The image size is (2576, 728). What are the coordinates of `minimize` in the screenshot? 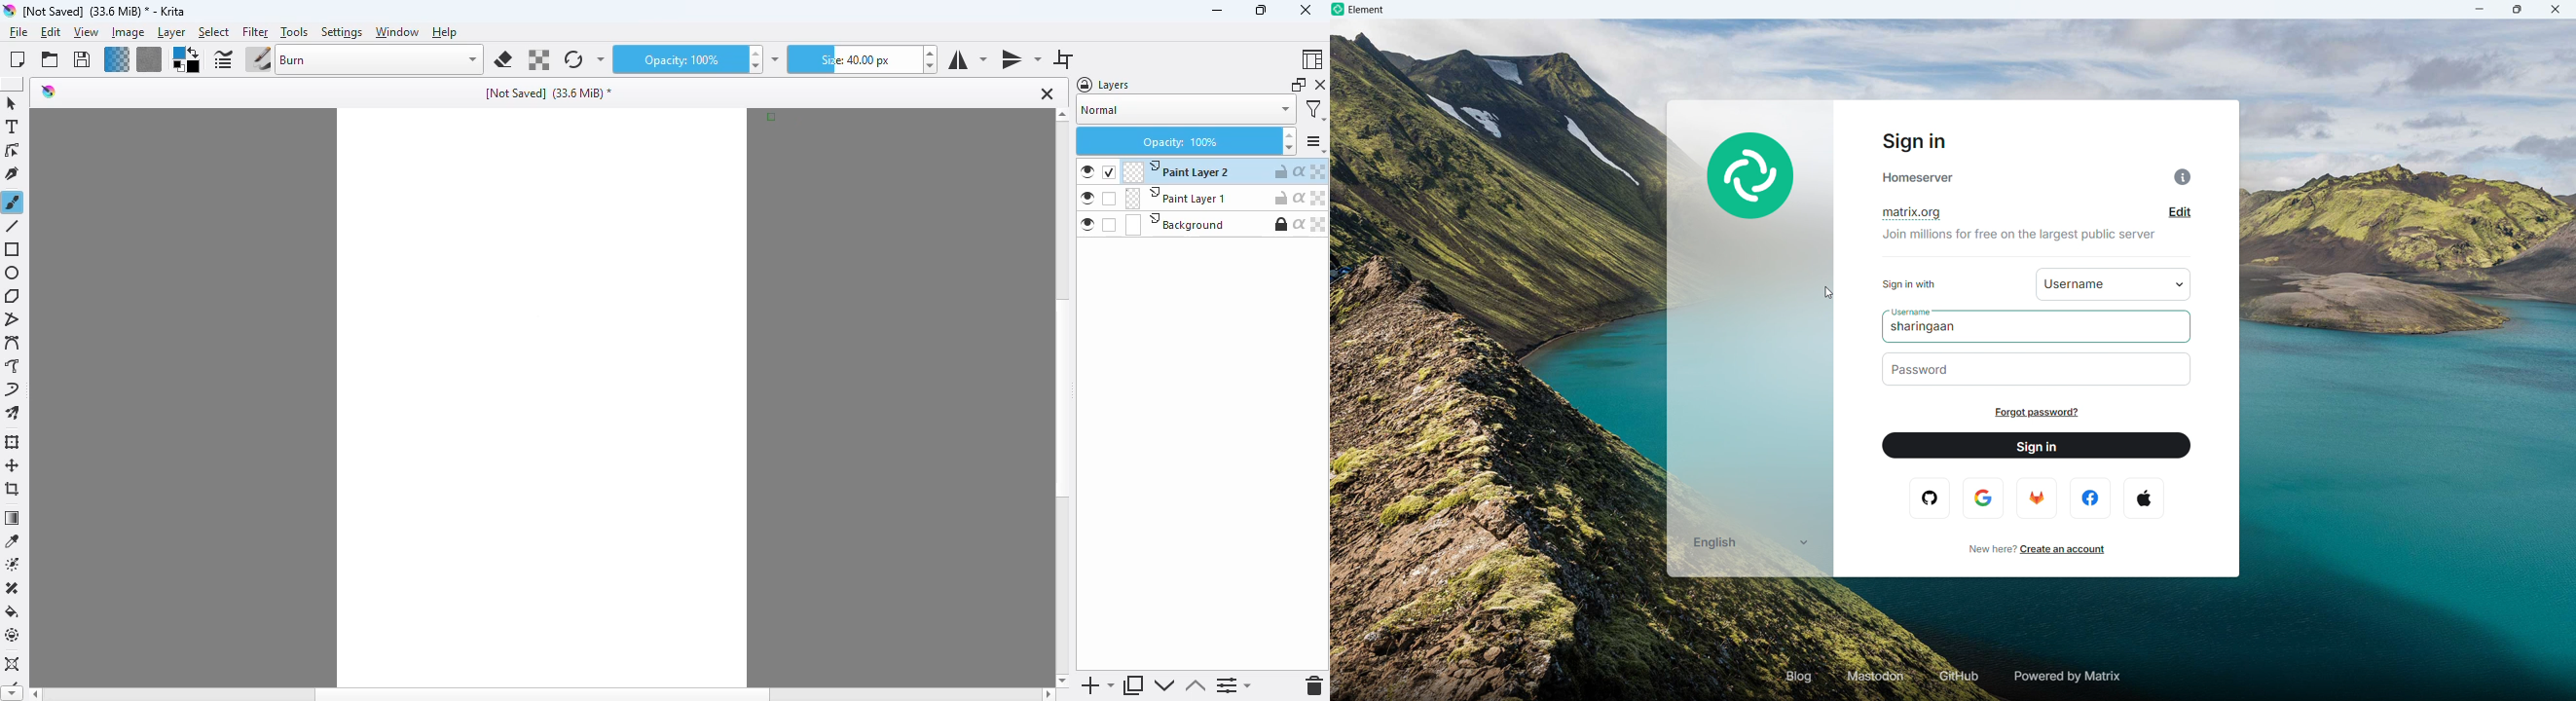 It's located at (2480, 9).